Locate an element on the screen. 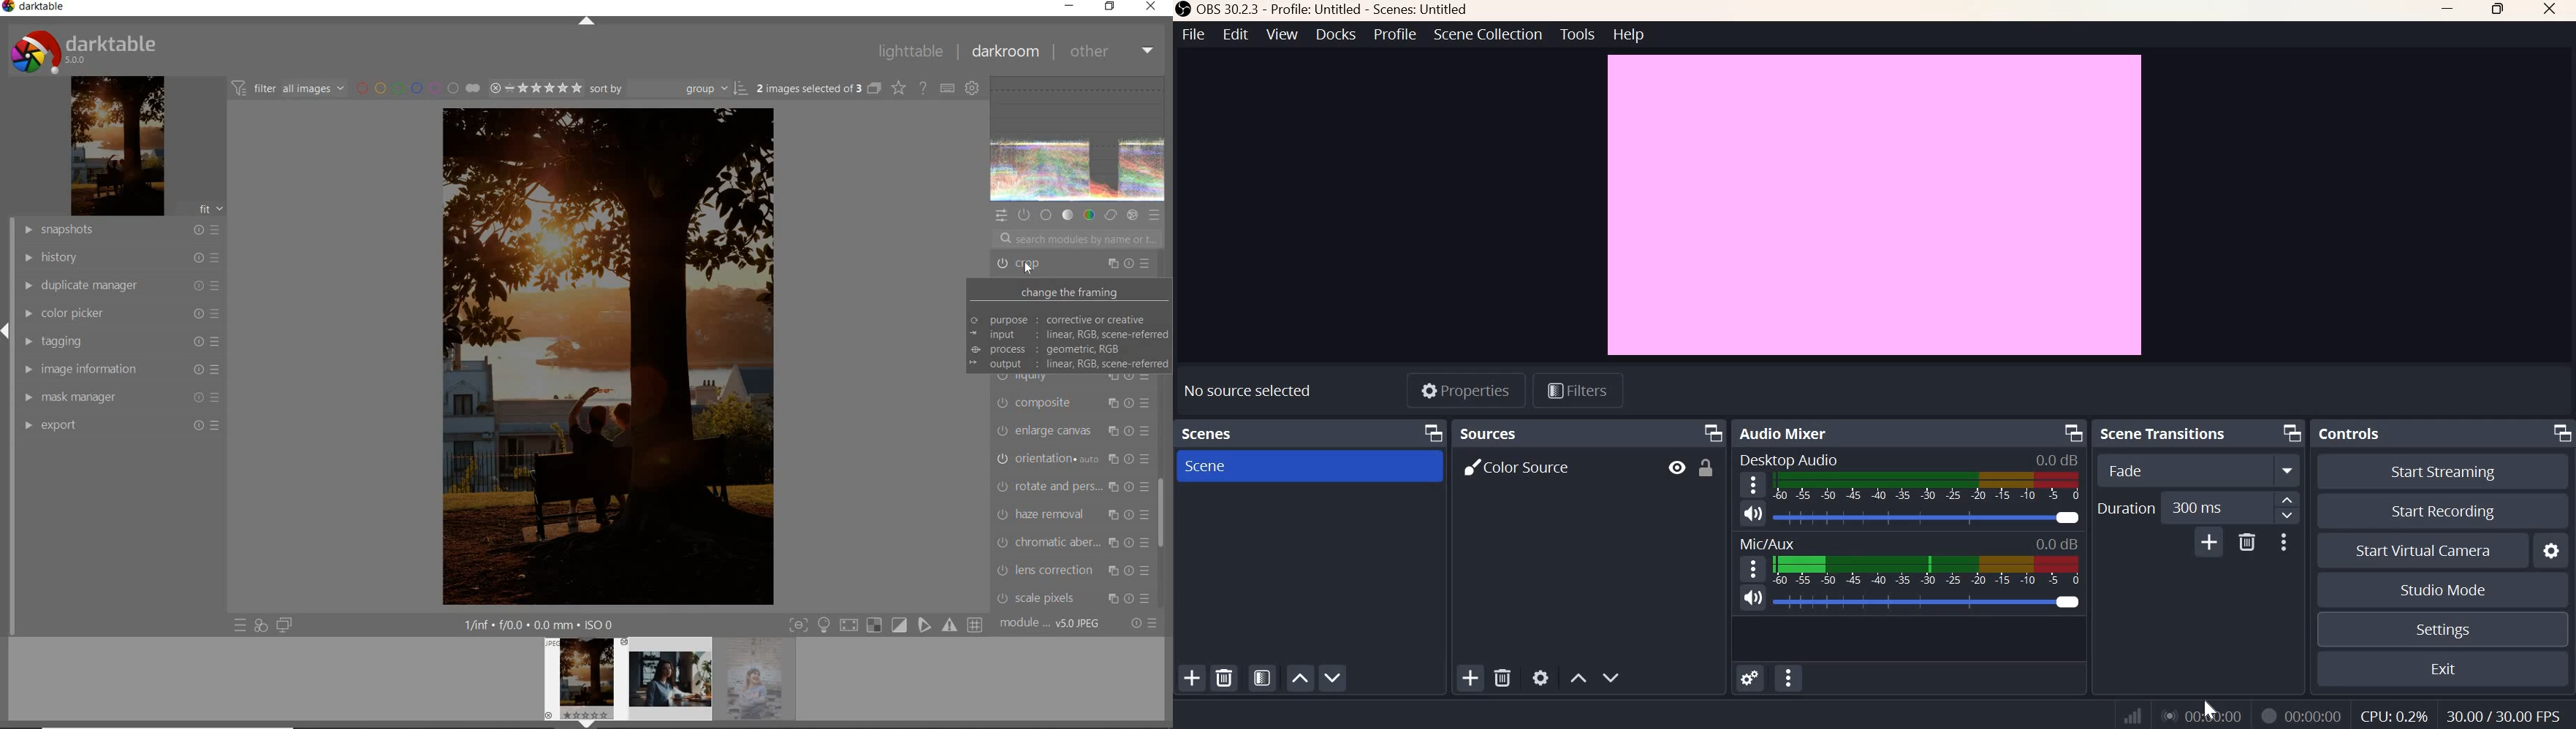 The height and width of the screenshot is (756, 2576). Volume Meter is located at coordinates (1928, 488).